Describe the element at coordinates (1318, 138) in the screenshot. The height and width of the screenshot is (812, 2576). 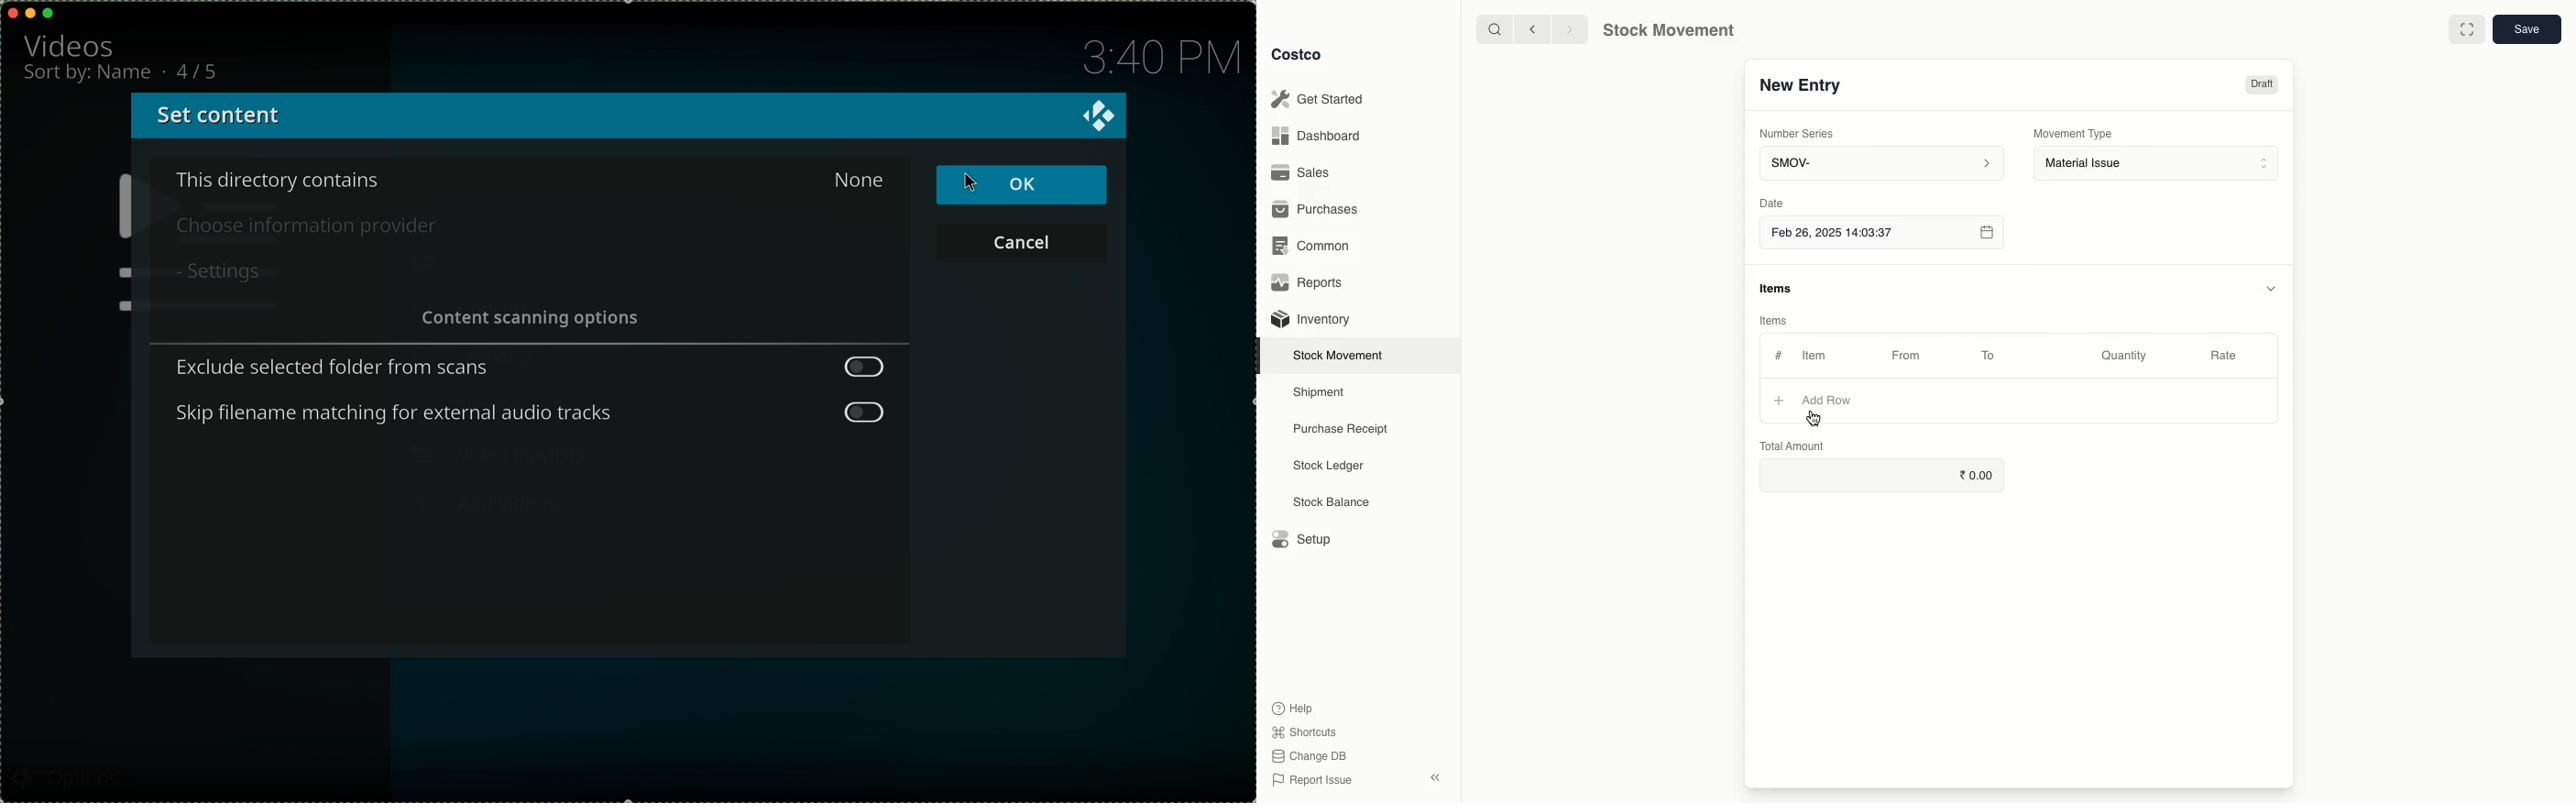
I see `Dashboard` at that location.